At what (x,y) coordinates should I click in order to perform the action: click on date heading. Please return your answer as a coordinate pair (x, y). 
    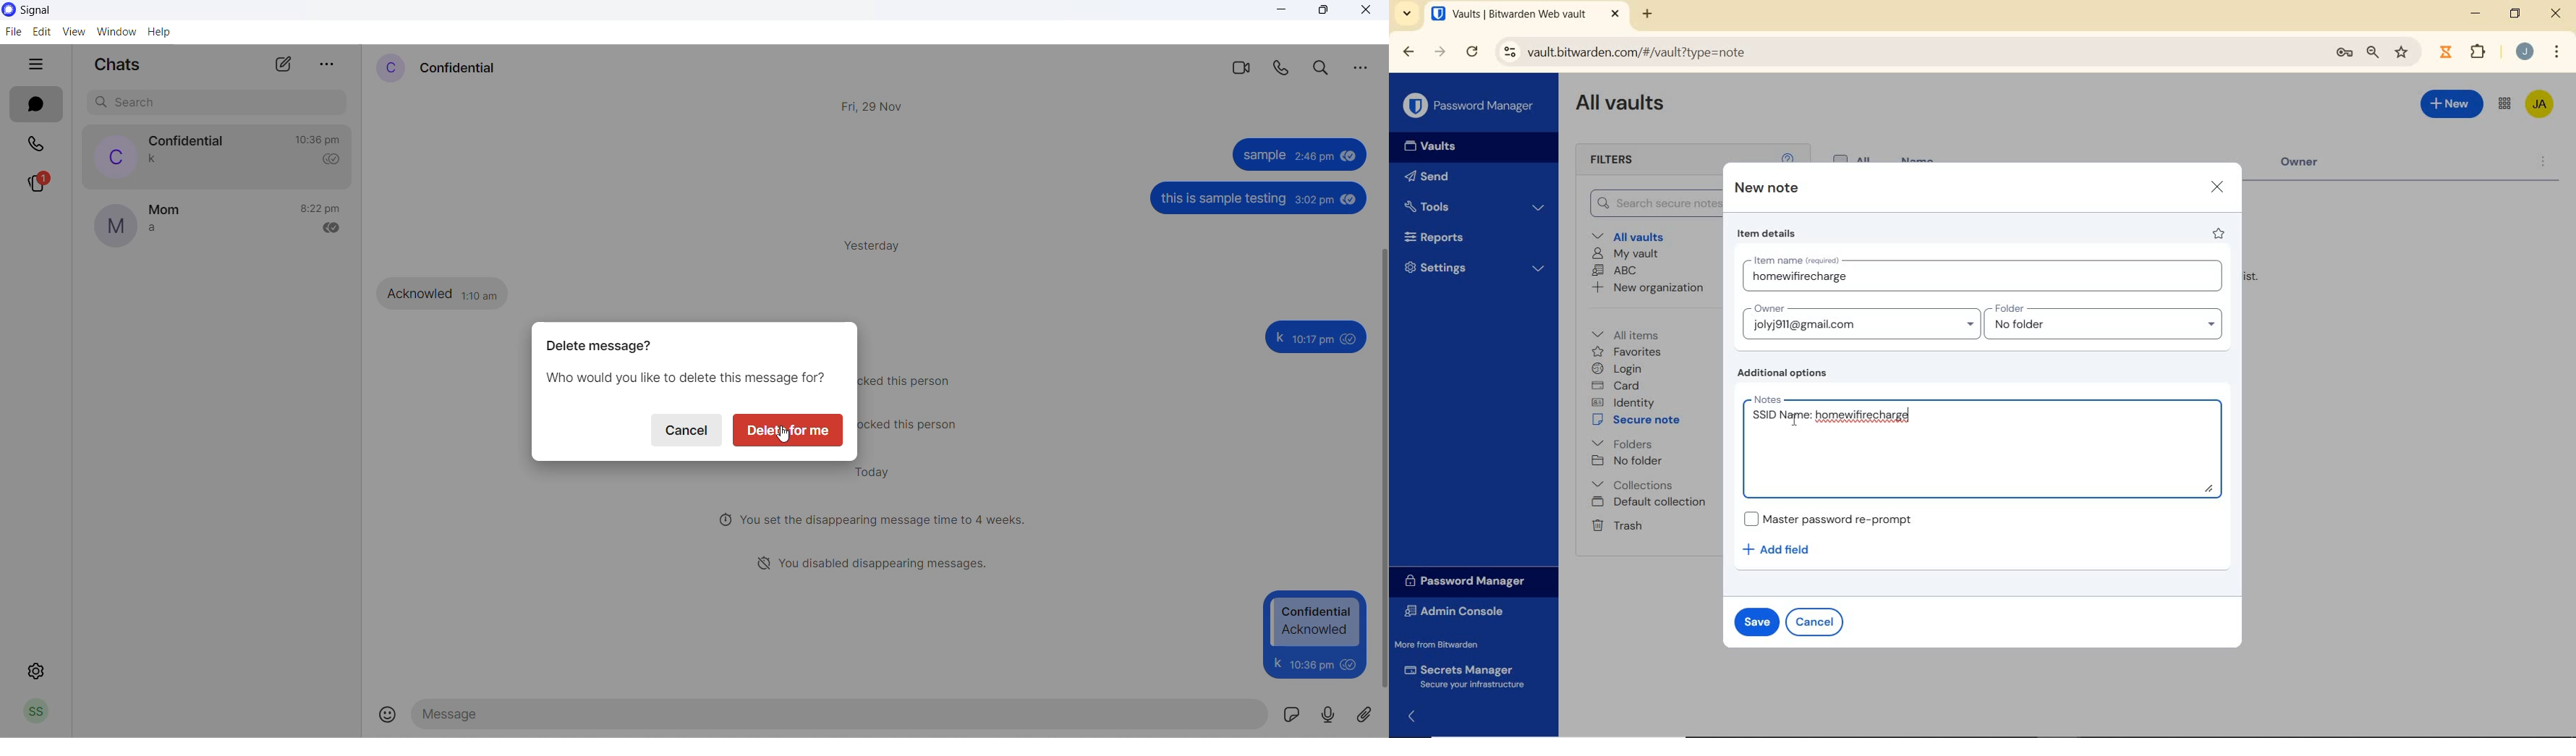
    Looking at the image, I should click on (875, 108).